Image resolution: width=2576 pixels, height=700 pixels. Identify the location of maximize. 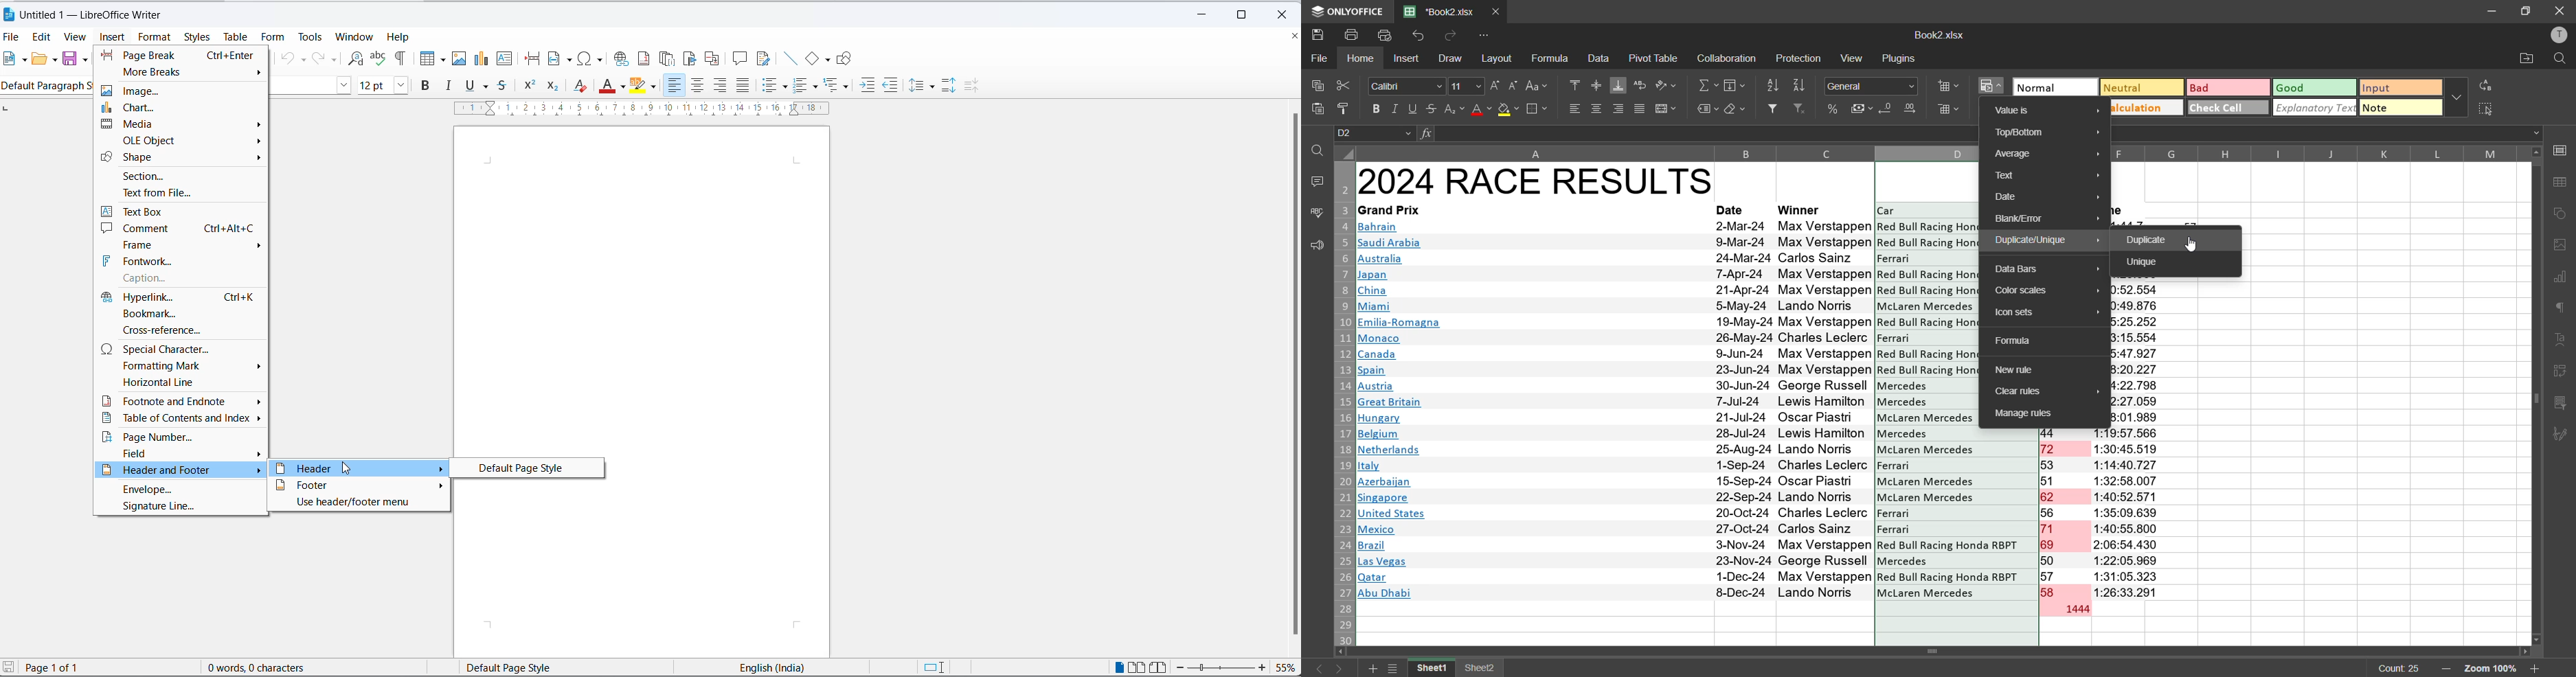
(1247, 12).